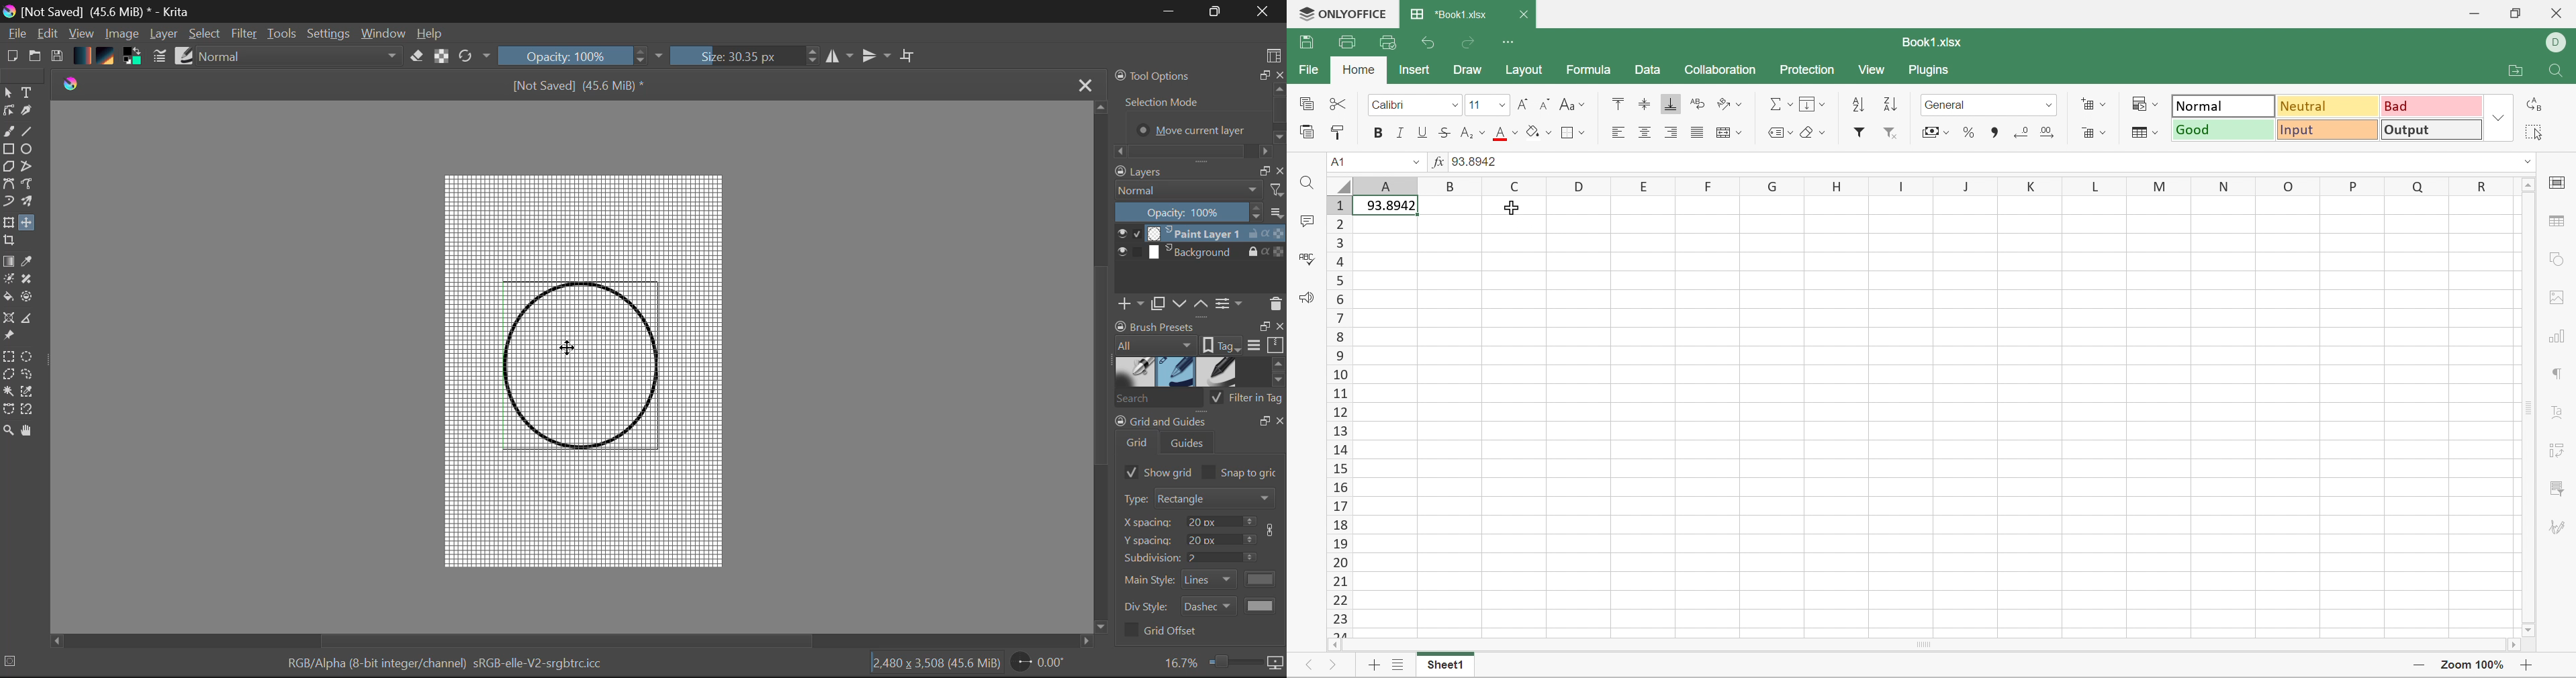 The image size is (2576, 700). I want to click on Tools, so click(283, 35).